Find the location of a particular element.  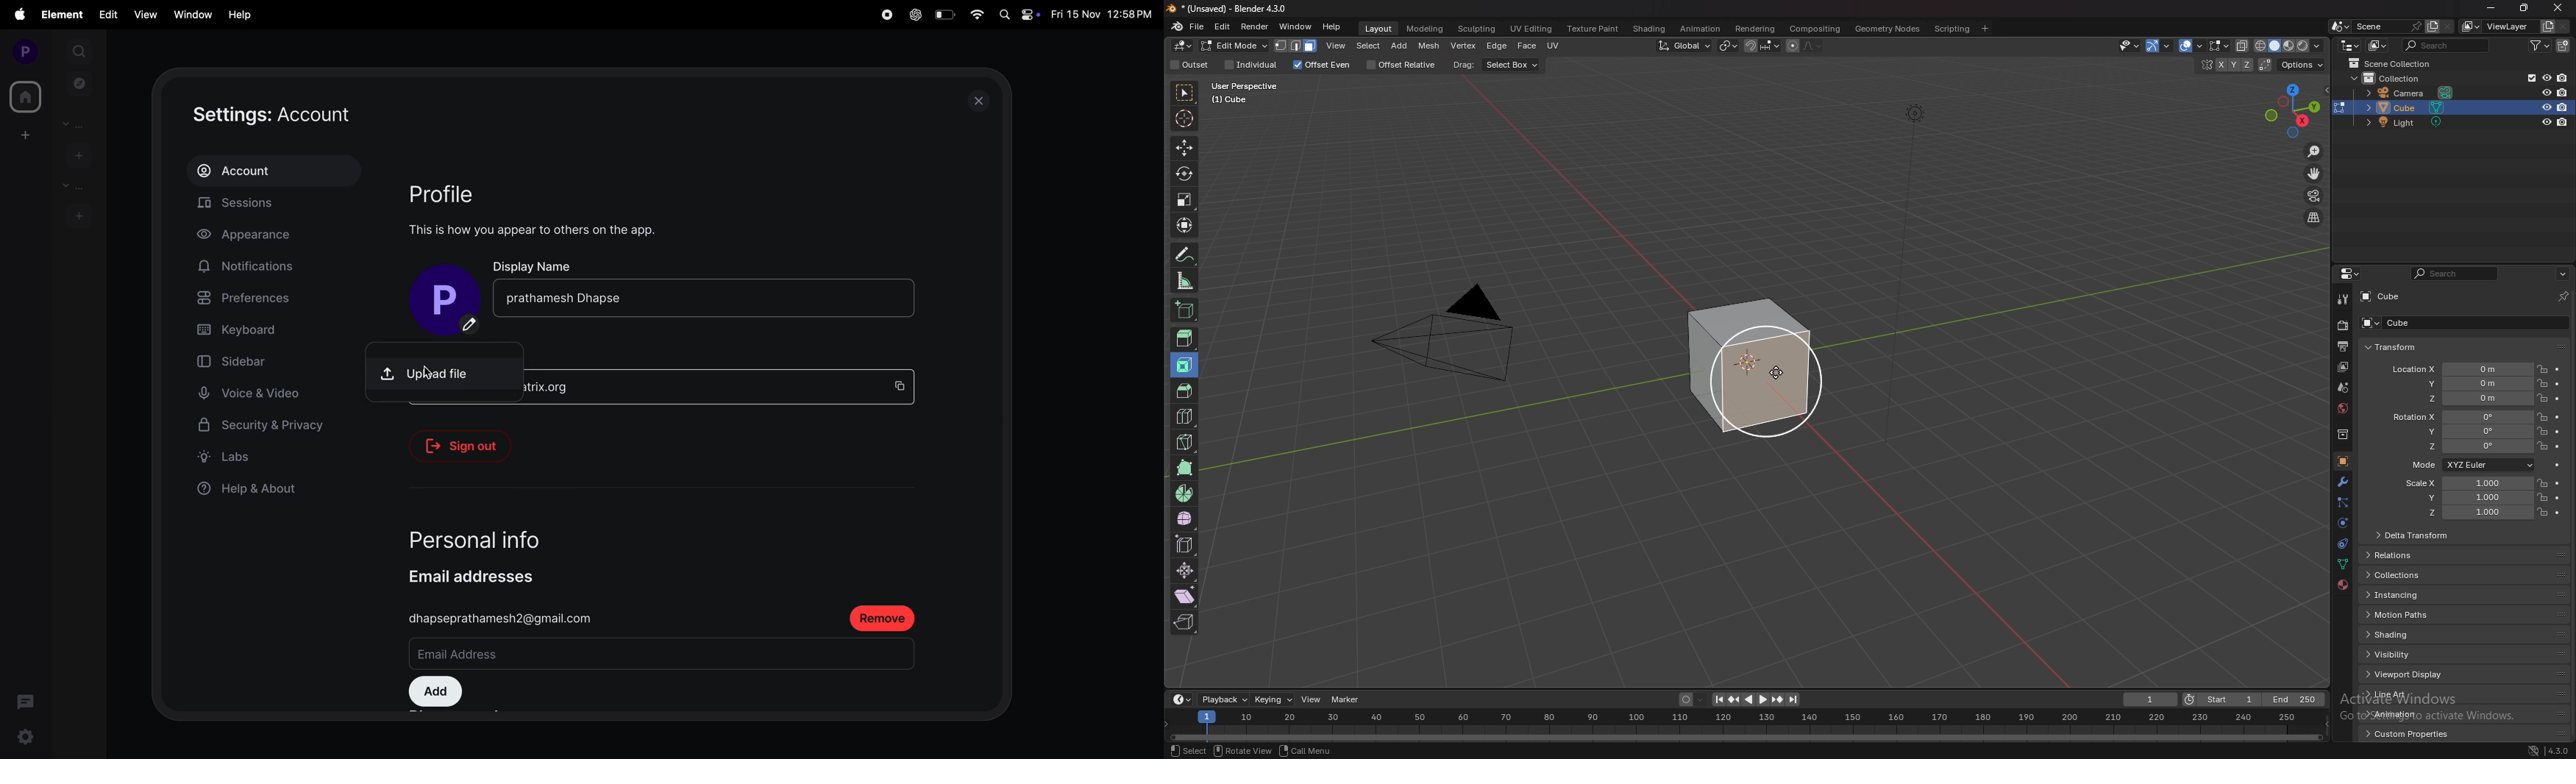

lock is located at coordinates (2542, 417).